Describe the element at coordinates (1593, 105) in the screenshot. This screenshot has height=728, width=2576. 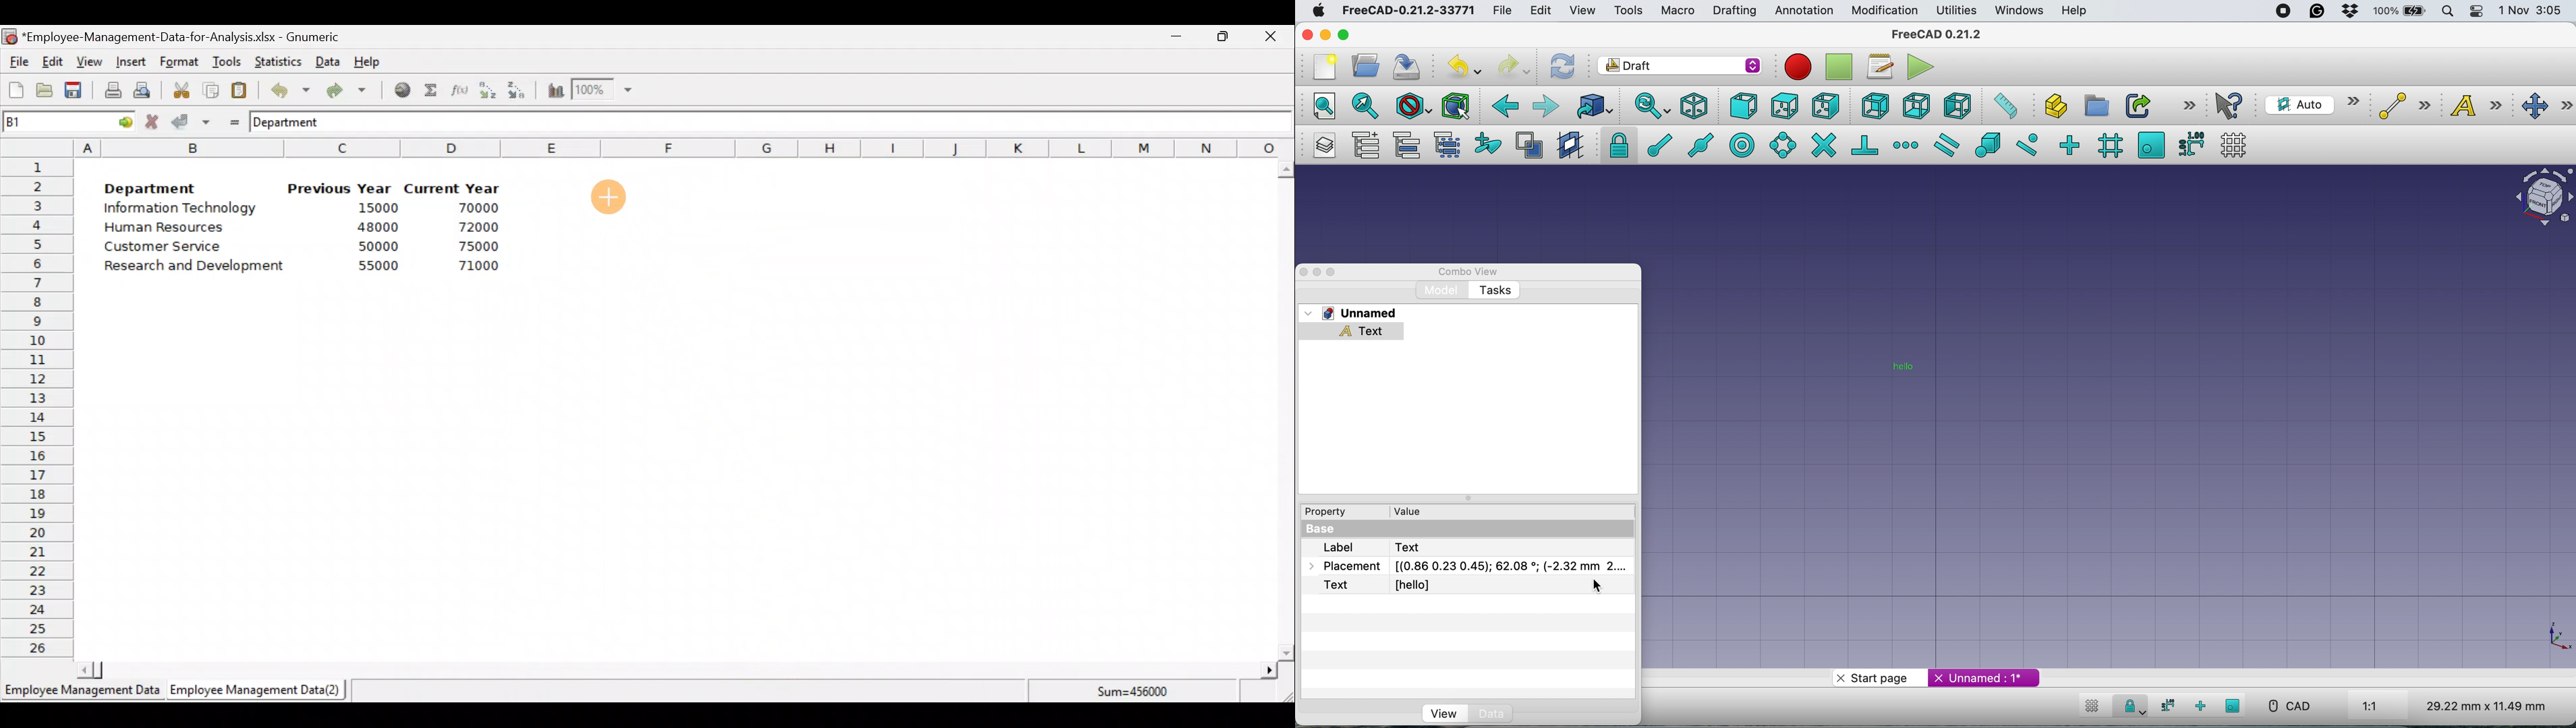
I see `go to linked object` at that location.